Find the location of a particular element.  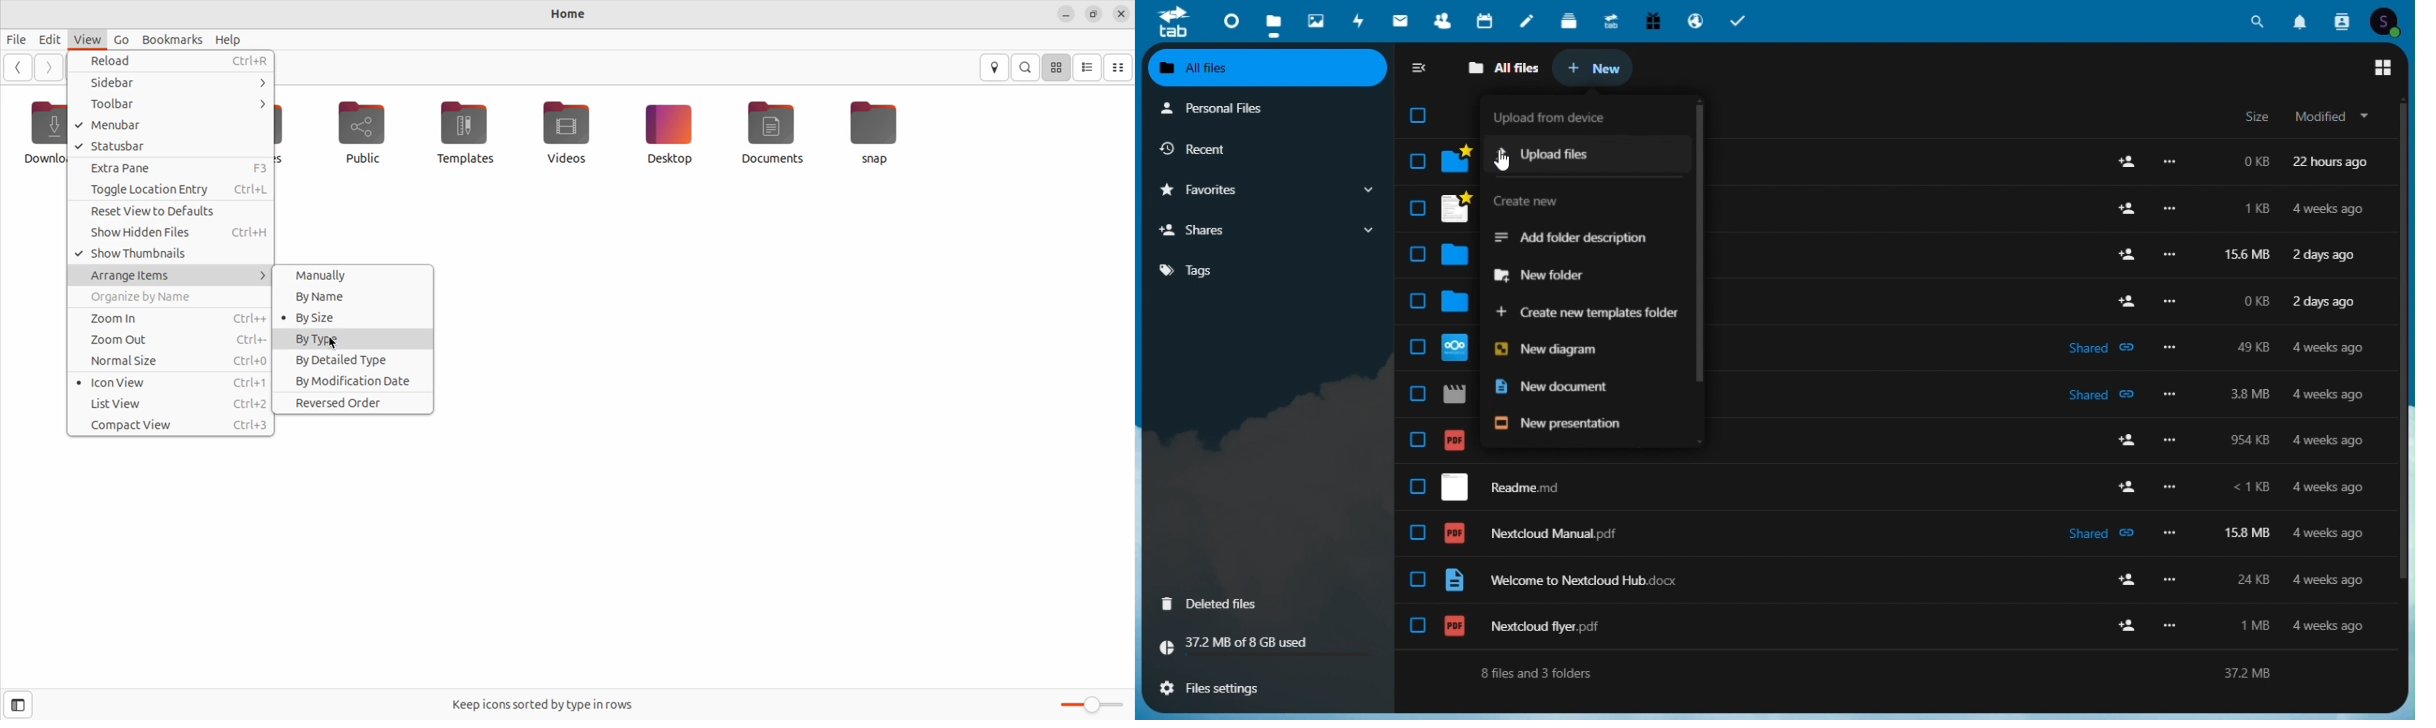

reload is located at coordinates (172, 63).